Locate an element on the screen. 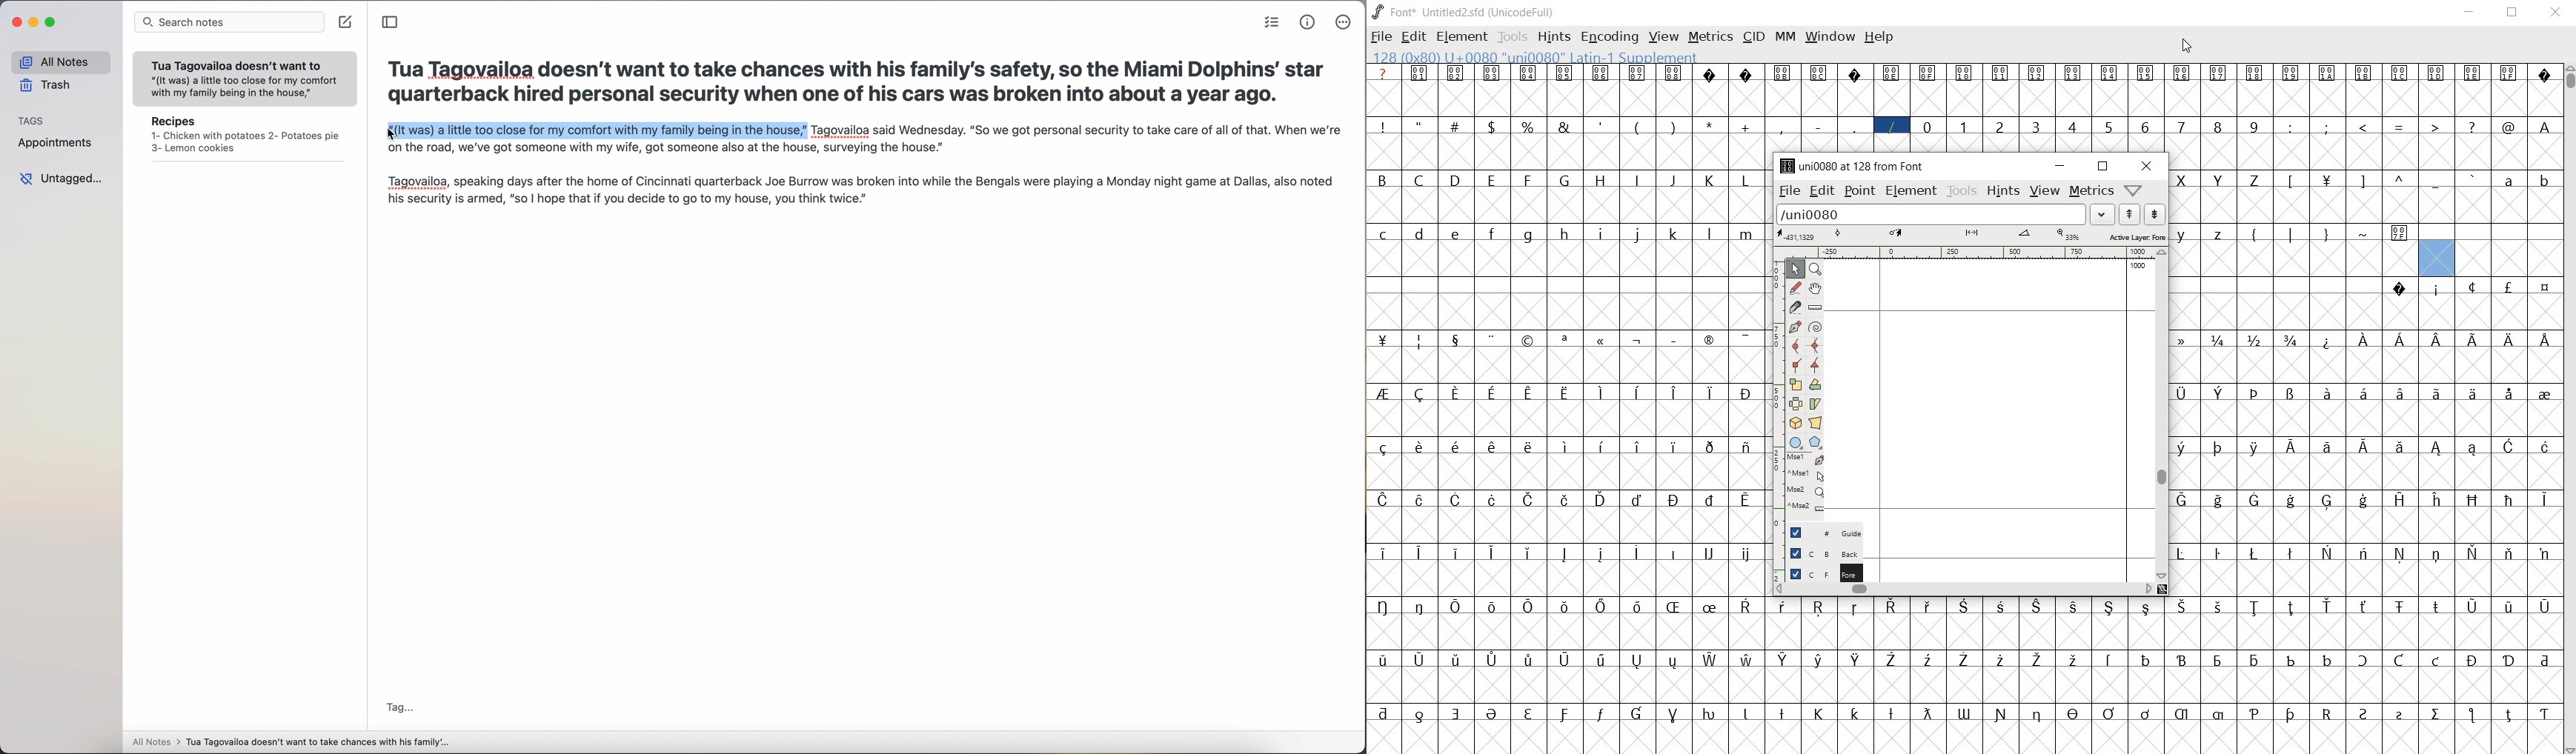 This screenshot has width=2576, height=756. trash is located at coordinates (47, 85).